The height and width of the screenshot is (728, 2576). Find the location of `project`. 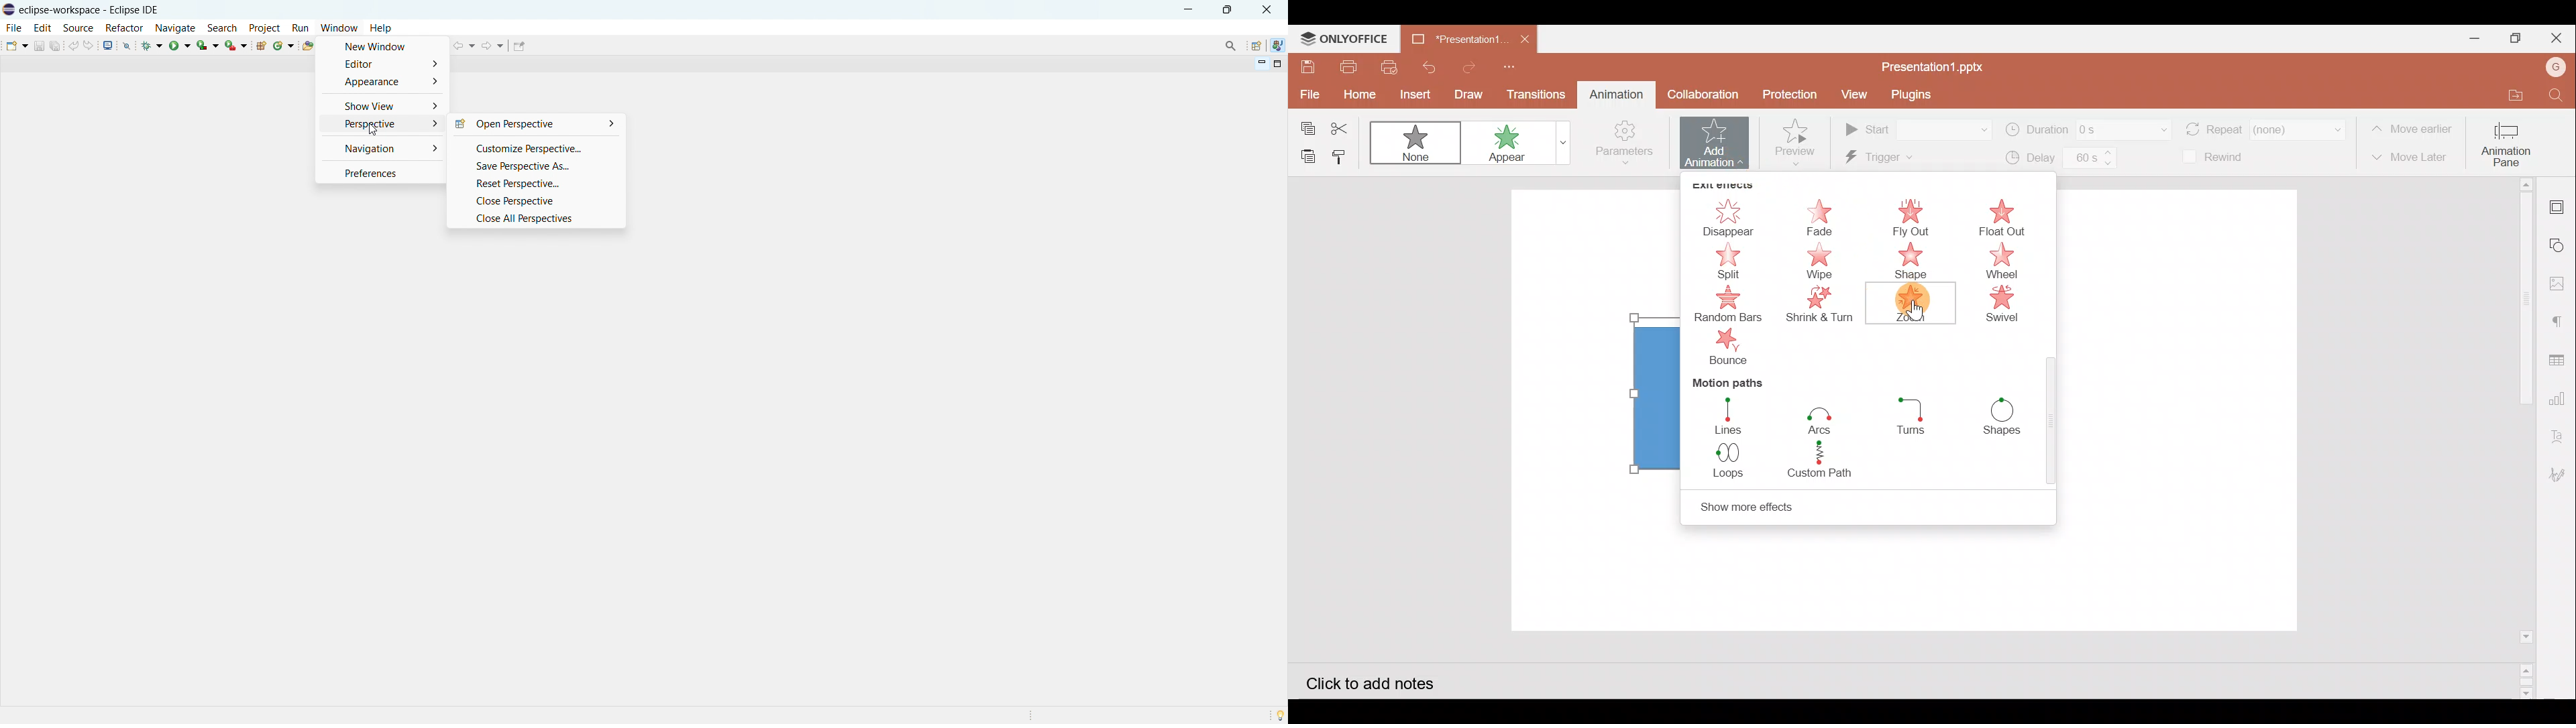

project is located at coordinates (265, 27).